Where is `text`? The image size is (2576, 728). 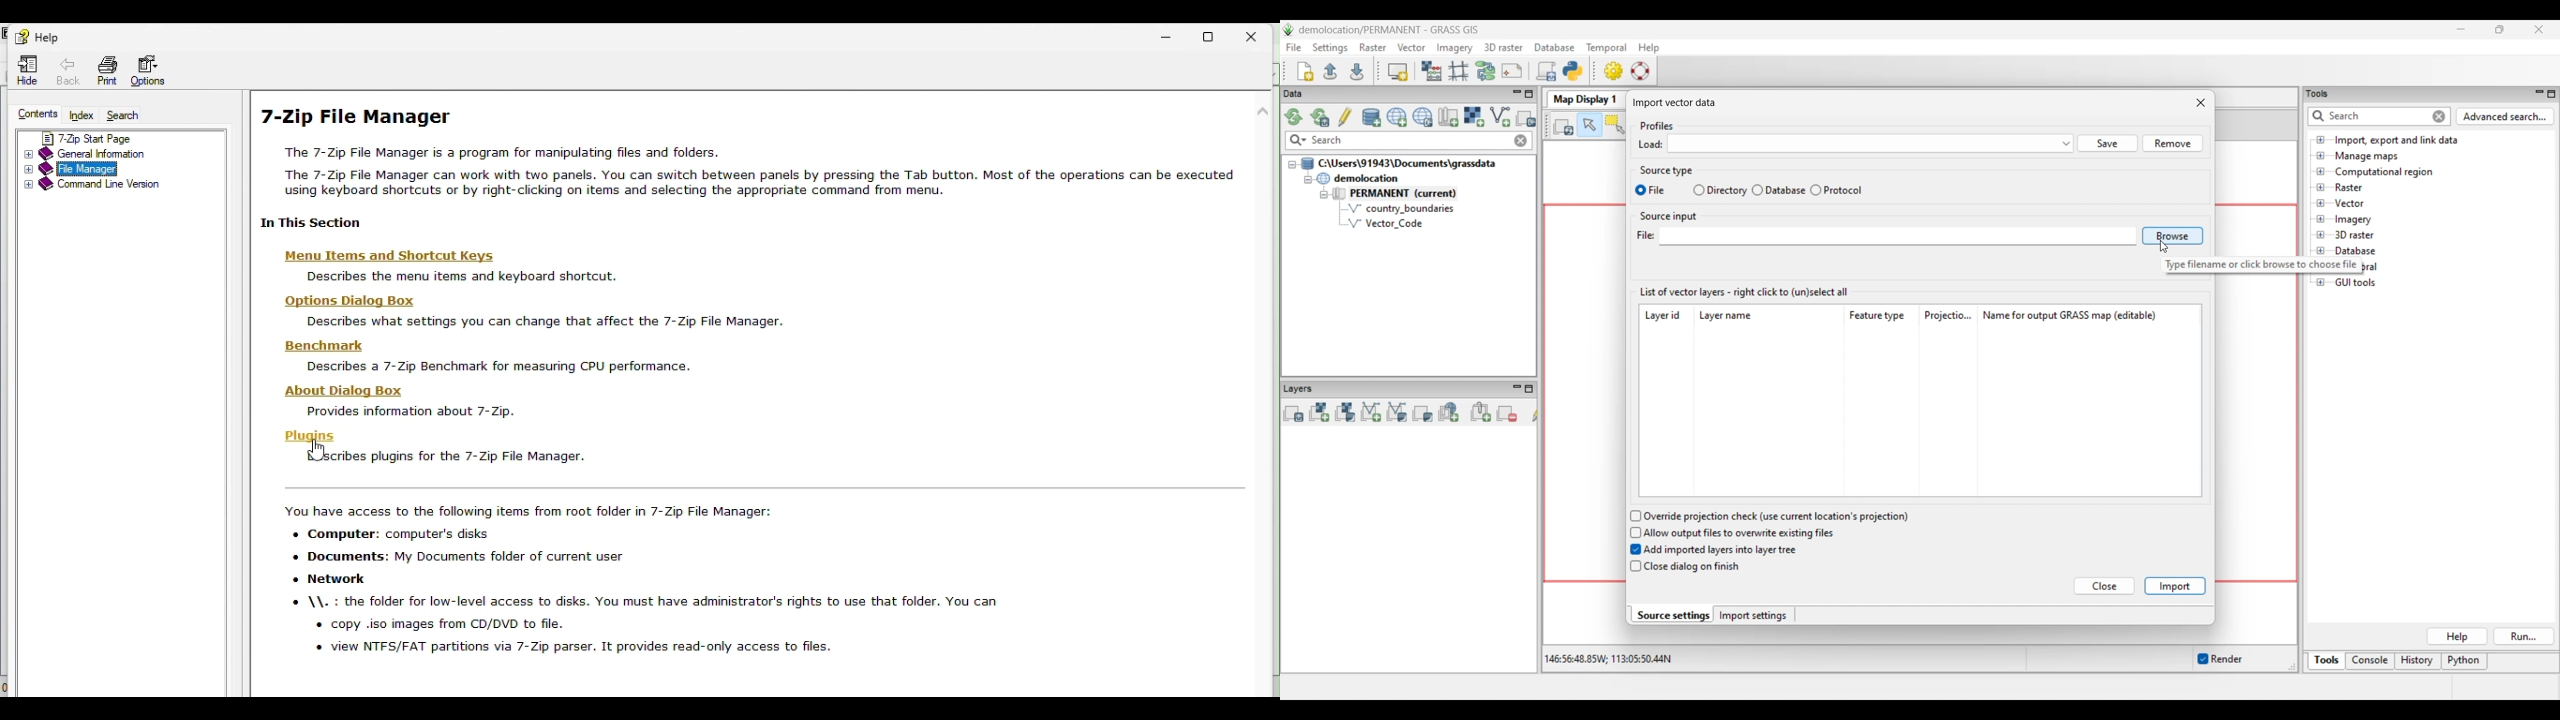
text is located at coordinates (407, 410).